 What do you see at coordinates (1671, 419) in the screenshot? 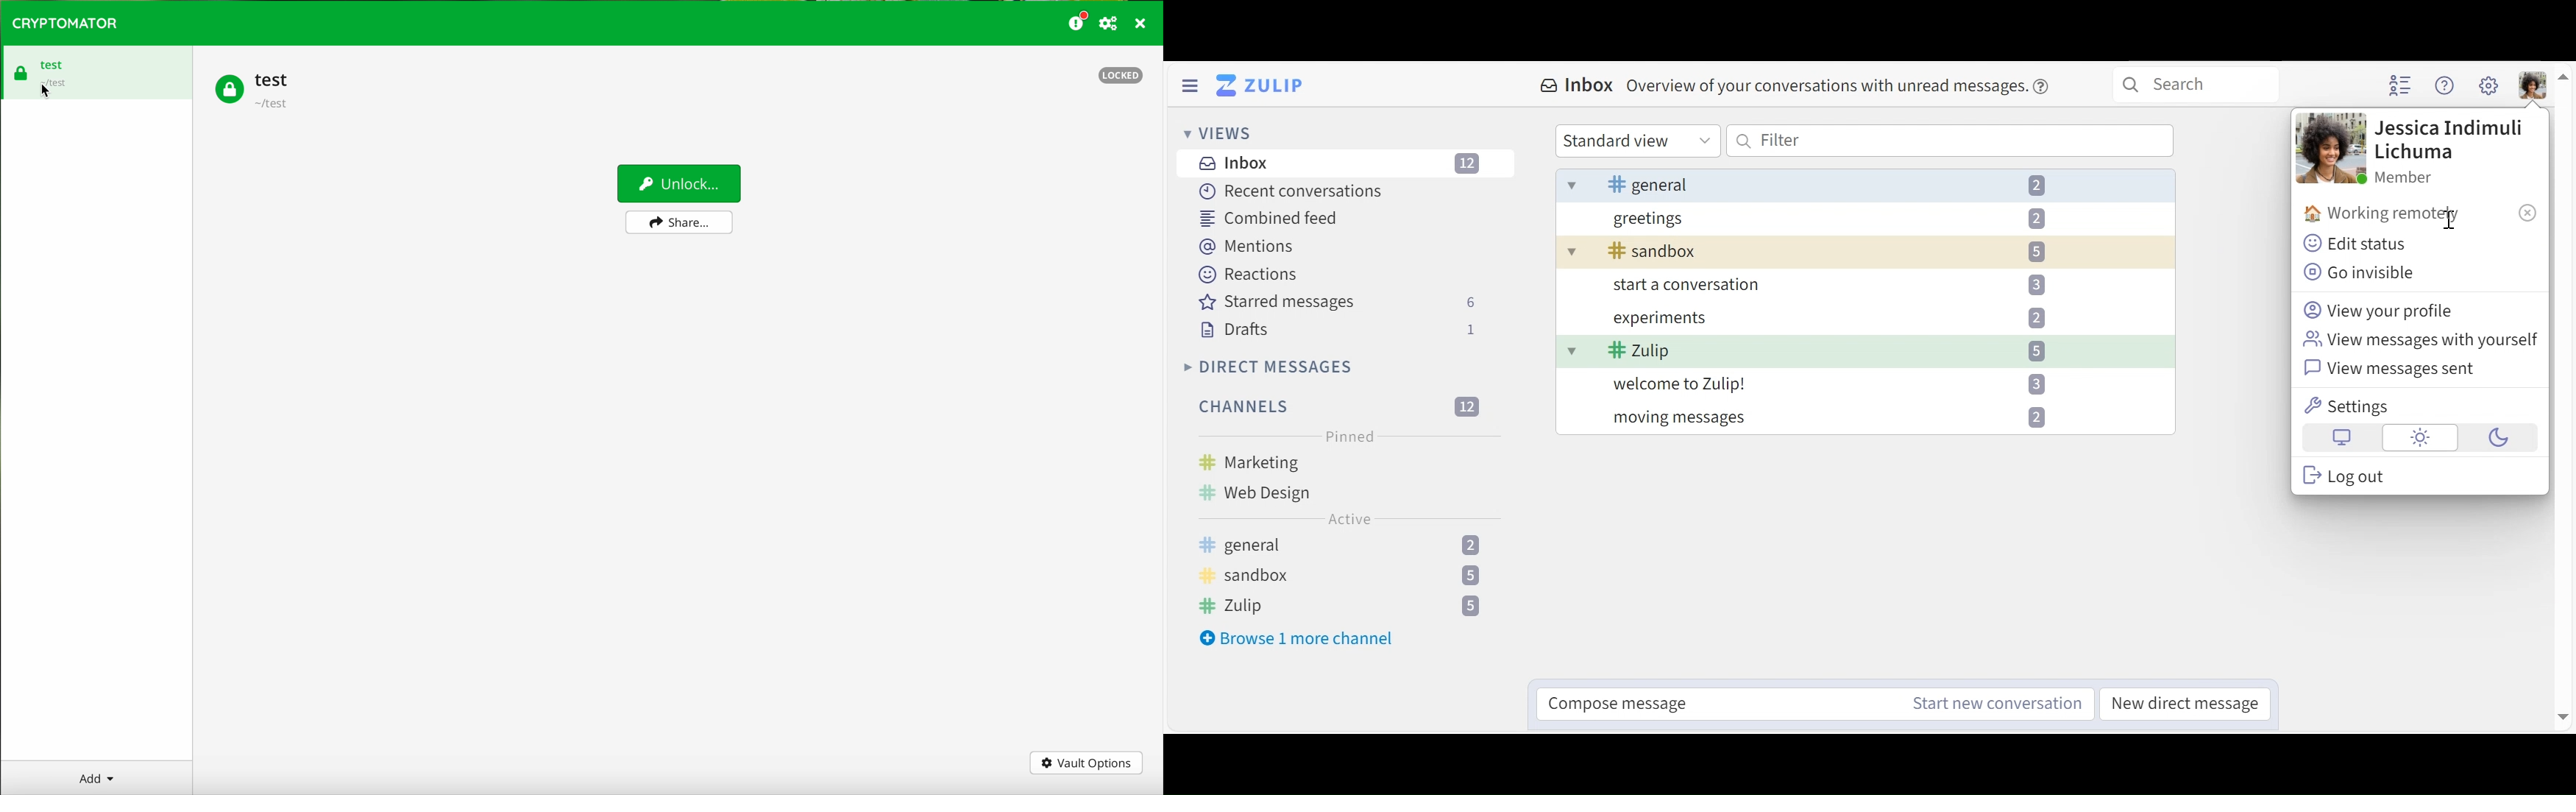
I see `moving messages` at bounding box center [1671, 419].